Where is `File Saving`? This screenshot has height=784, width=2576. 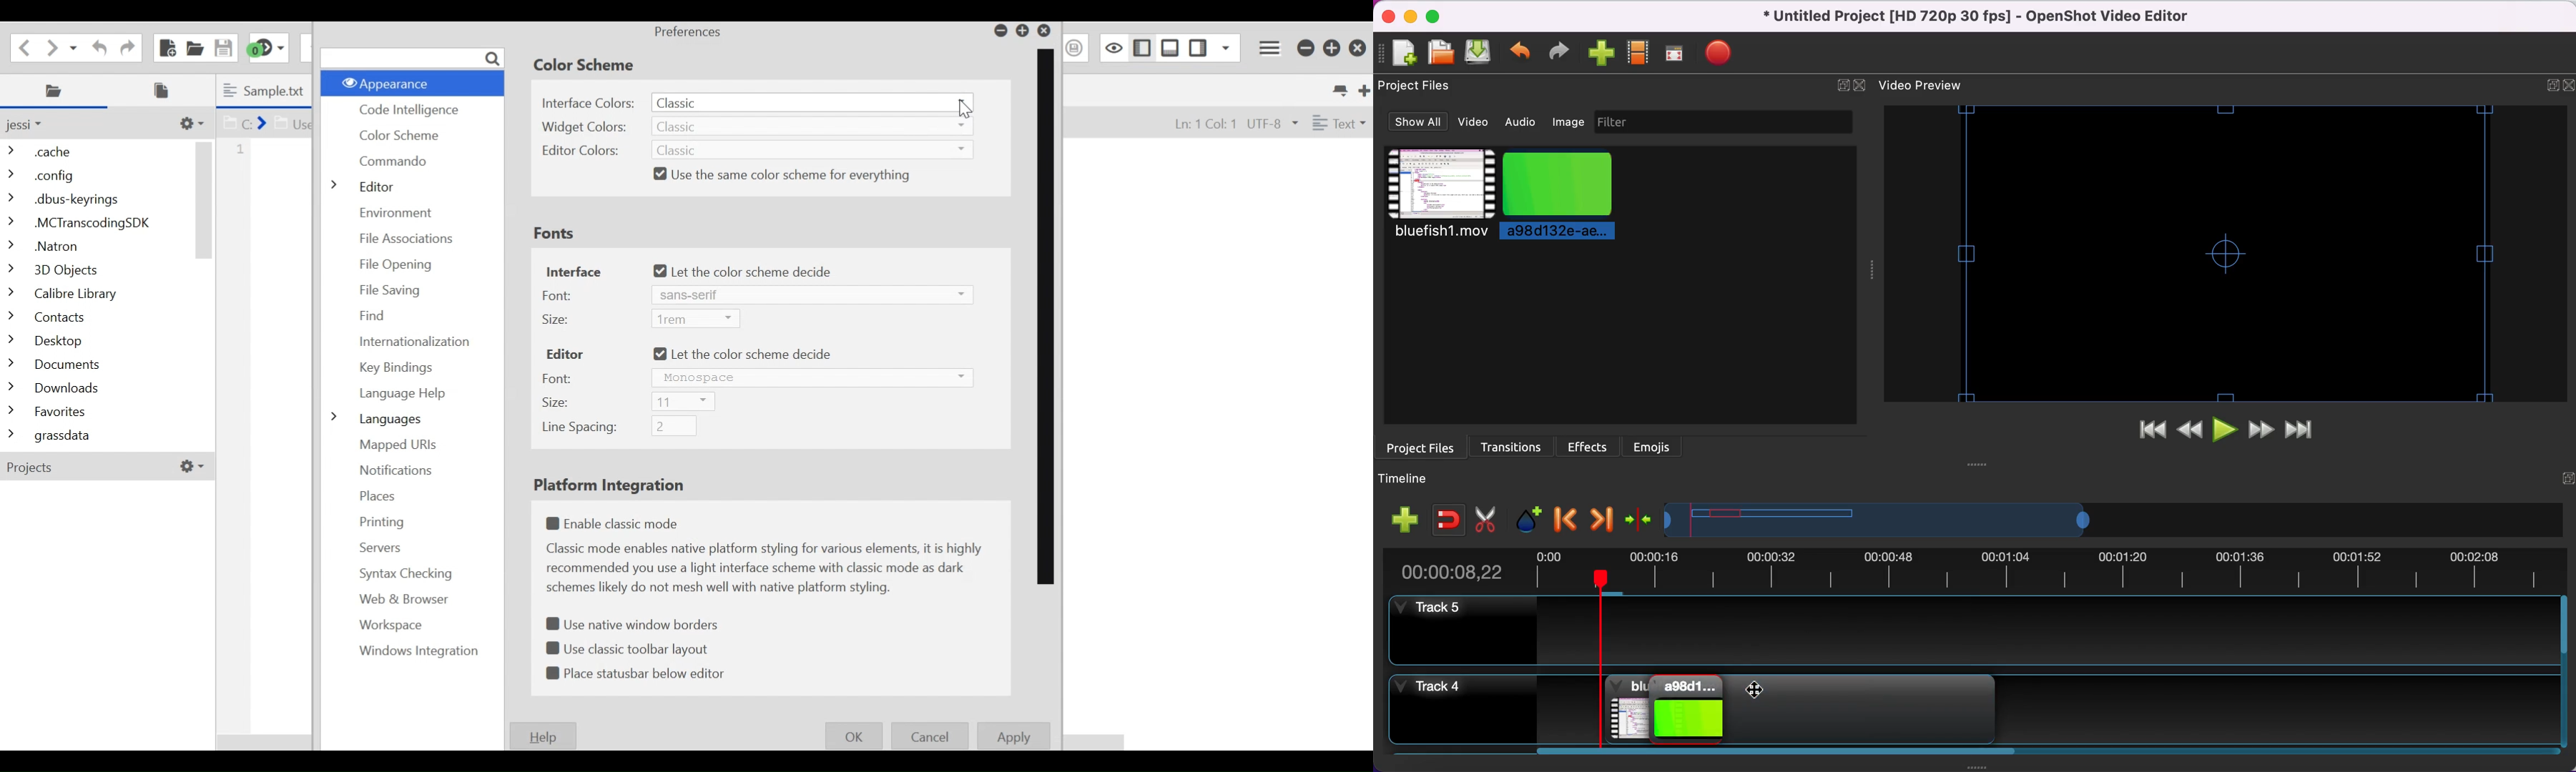 File Saving is located at coordinates (390, 291).